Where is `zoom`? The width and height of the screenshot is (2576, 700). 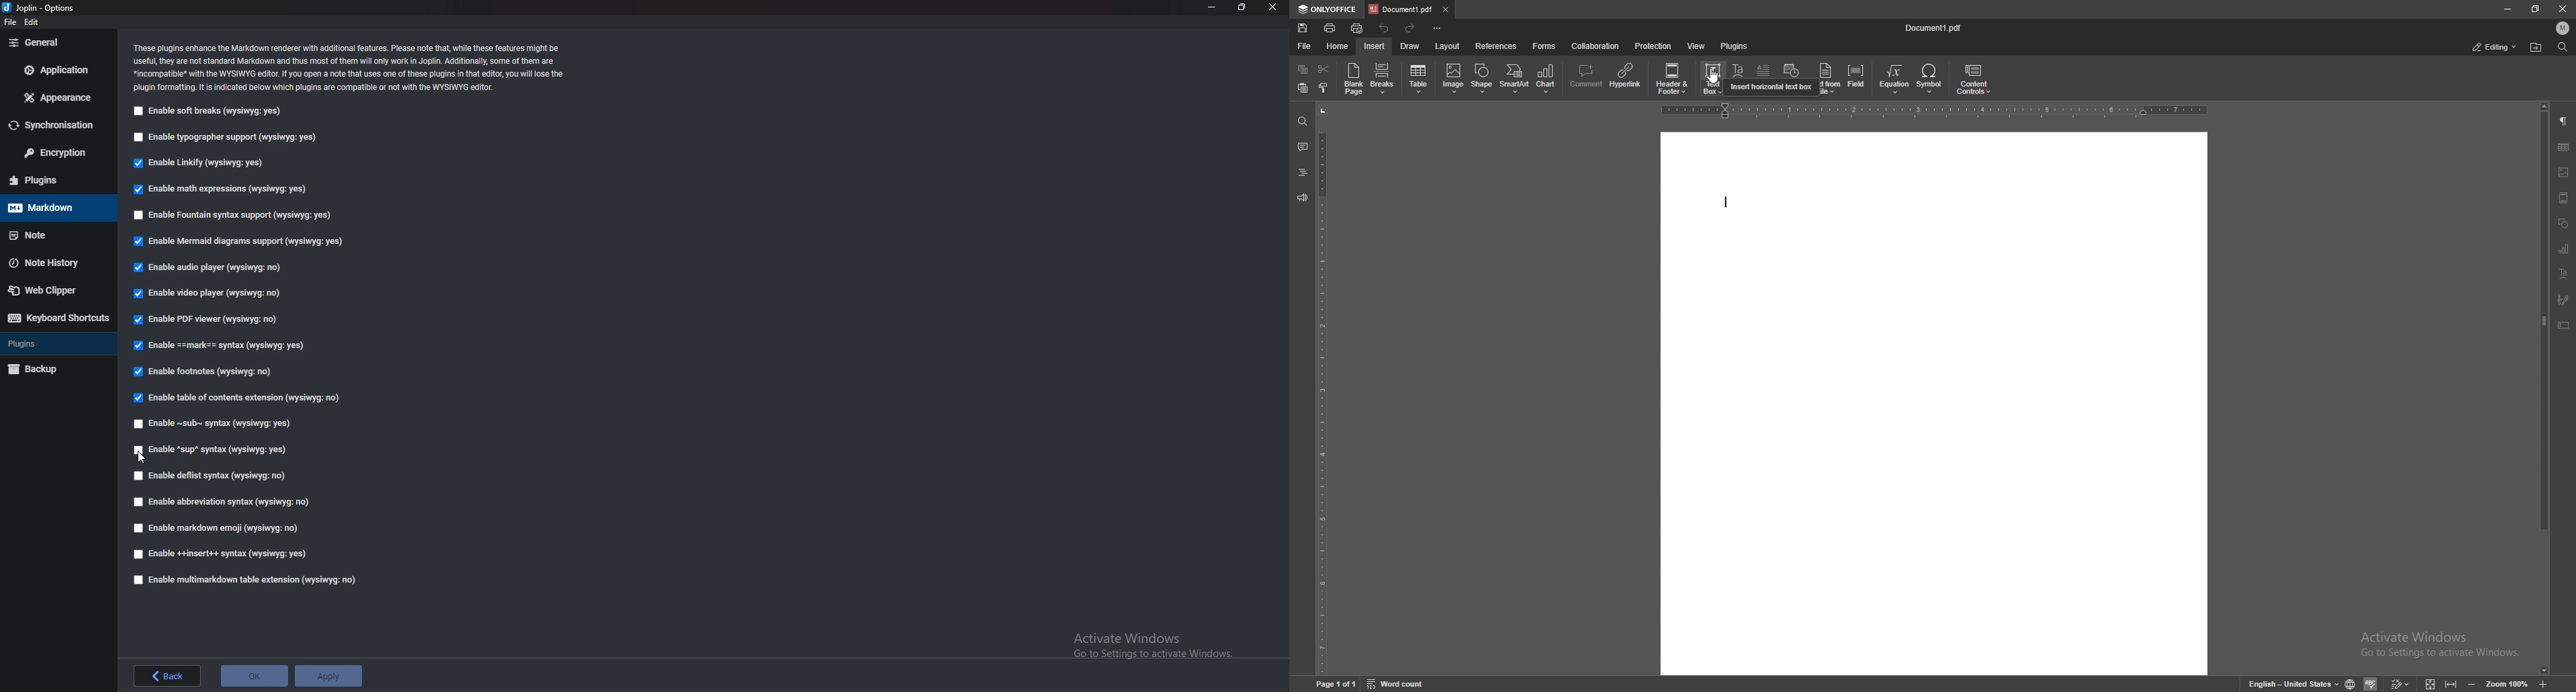
zoom is located at coordinates (2507, 685).